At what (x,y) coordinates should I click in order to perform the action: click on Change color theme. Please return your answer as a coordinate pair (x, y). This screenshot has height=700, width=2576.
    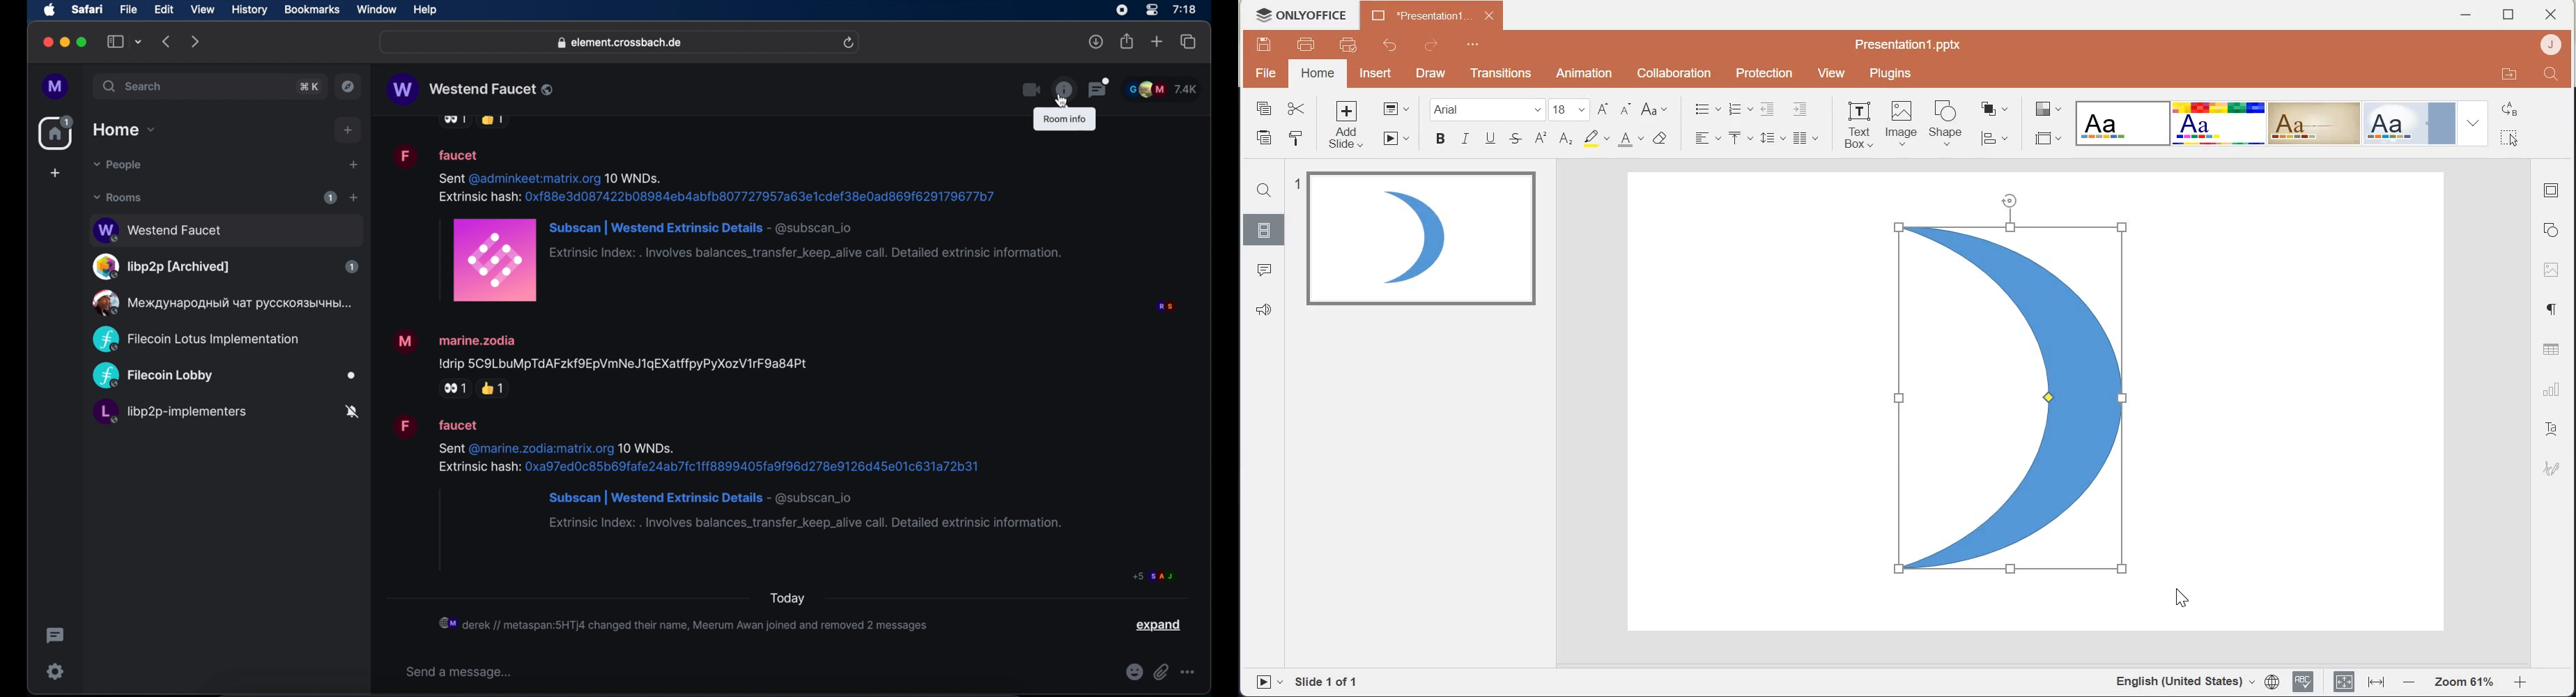
    Looking at the image, I should click on (2046, 109).